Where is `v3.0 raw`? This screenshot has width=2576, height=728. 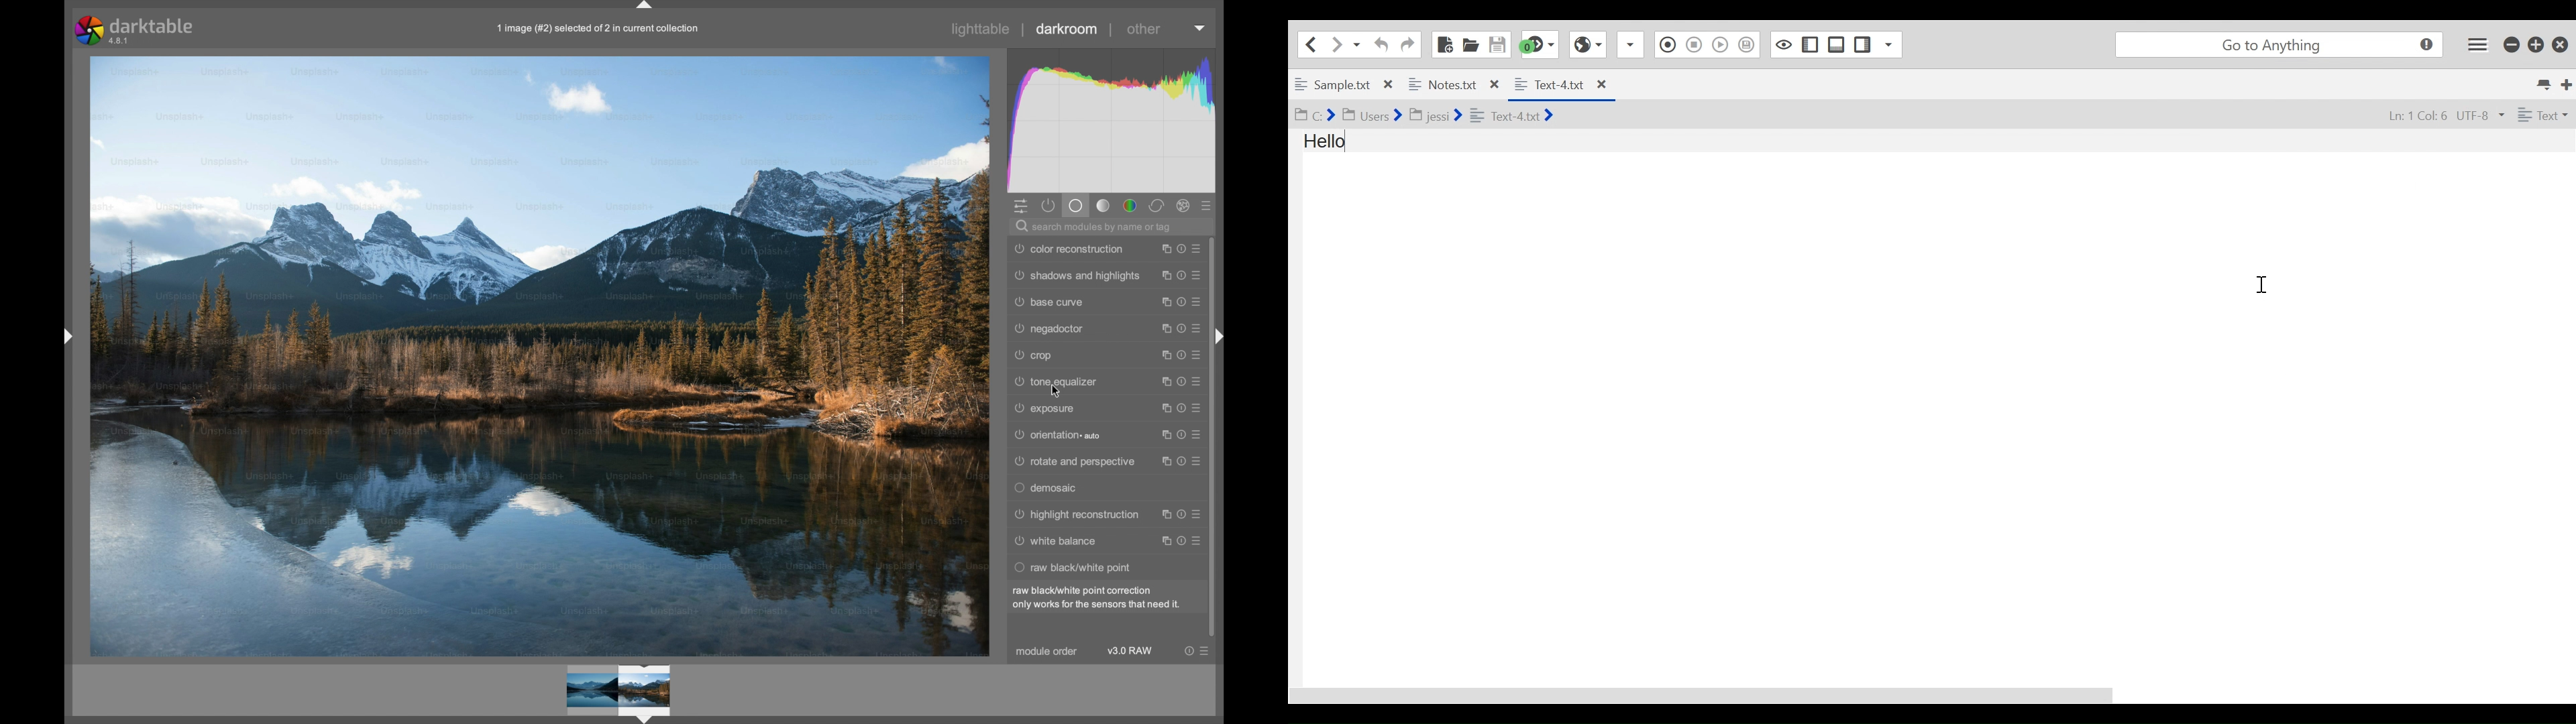
v3.0 raw is located at coordinates (1130, 650).